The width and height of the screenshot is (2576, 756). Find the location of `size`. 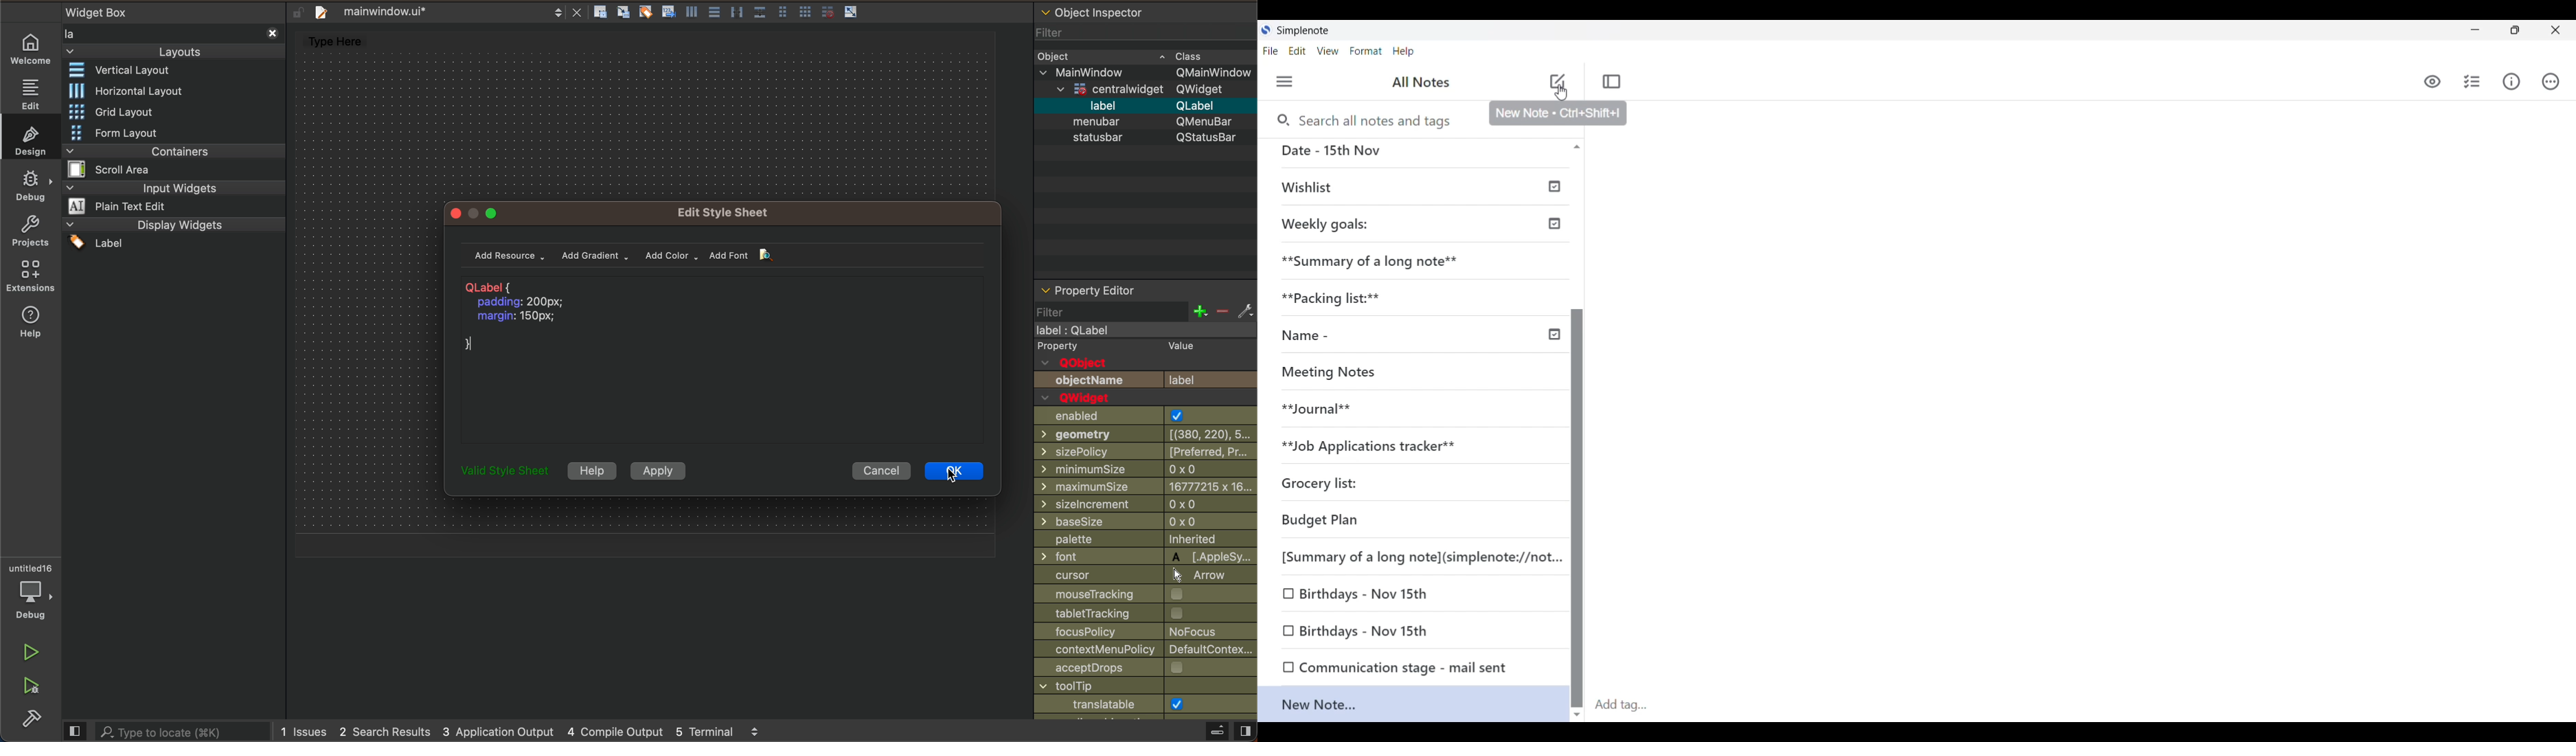

size is located at coordinates (1136, 471).